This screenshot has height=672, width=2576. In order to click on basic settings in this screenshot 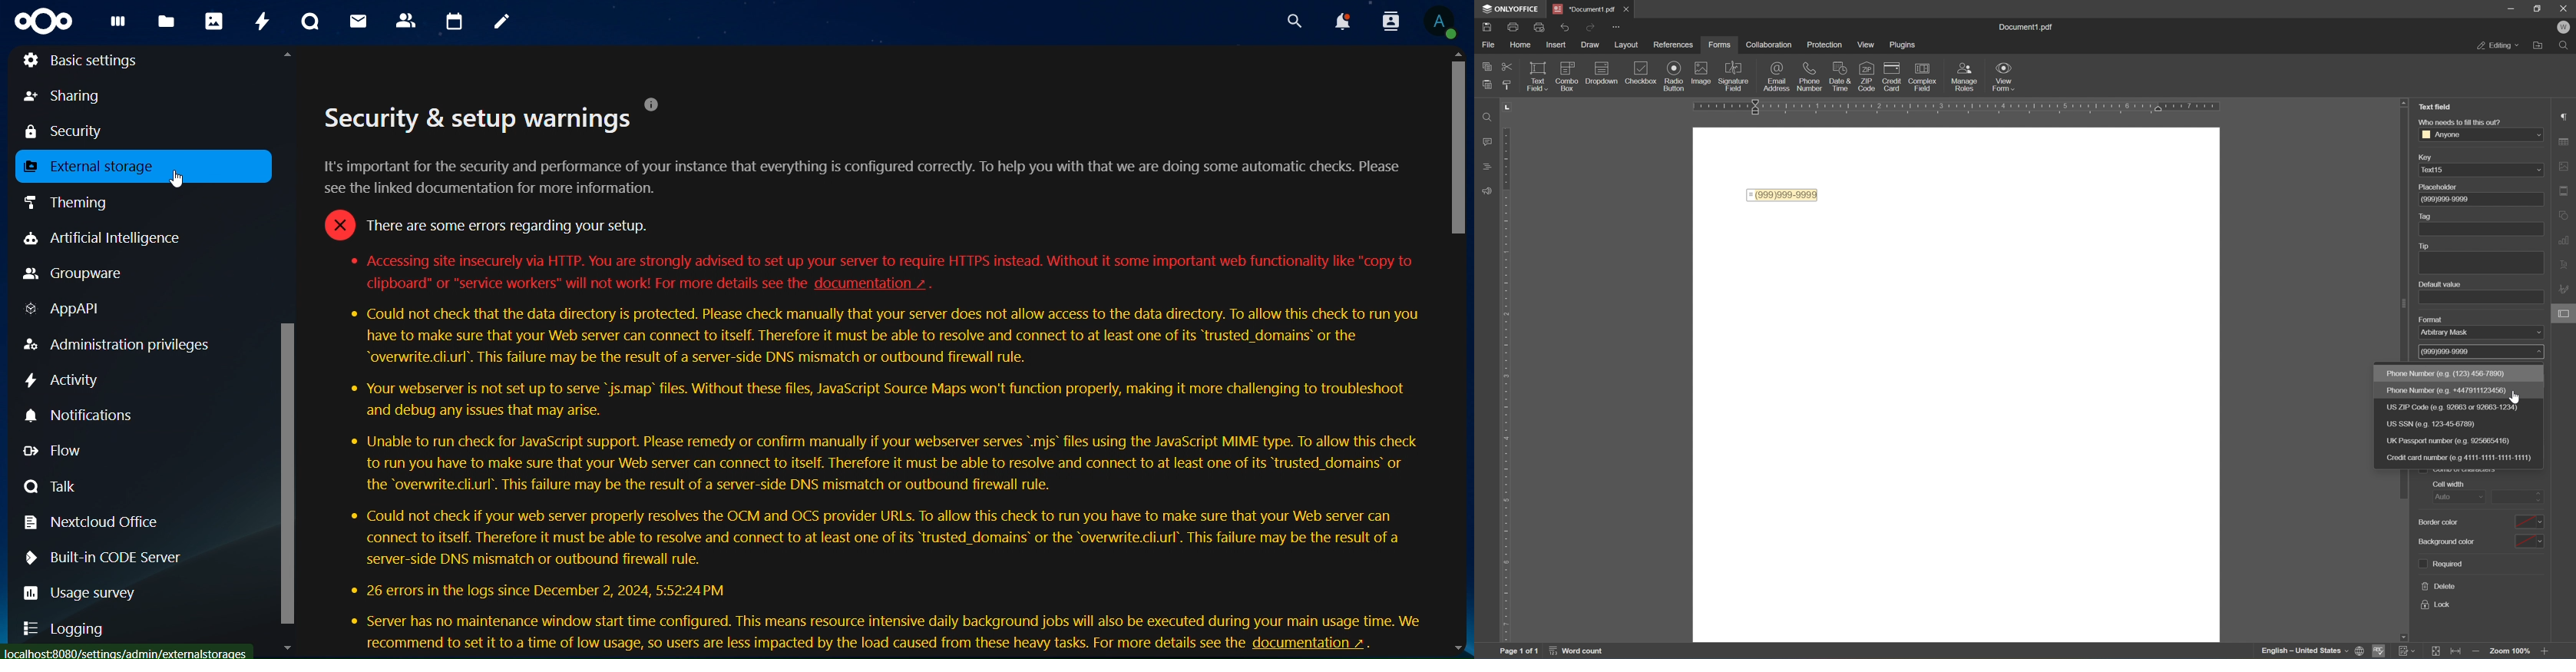, I will do `click(81, 60)`.